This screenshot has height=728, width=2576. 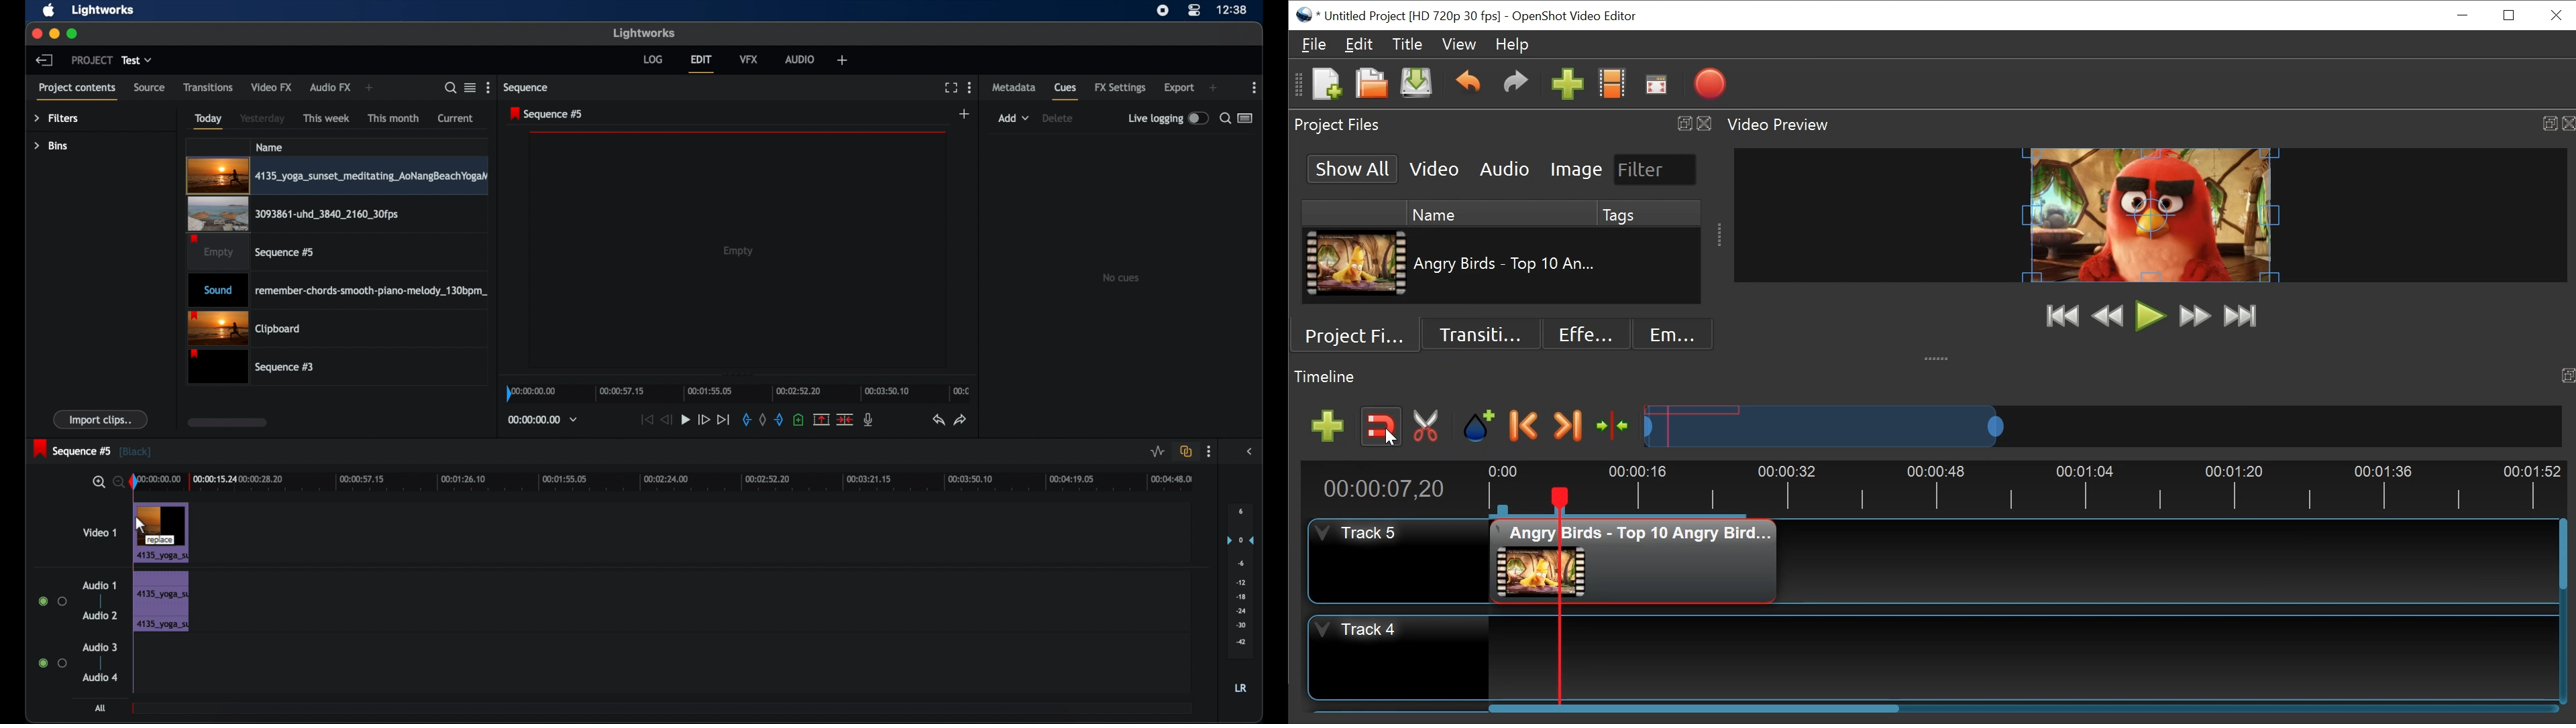 I want to click on filters, so click(x=56, y=119).